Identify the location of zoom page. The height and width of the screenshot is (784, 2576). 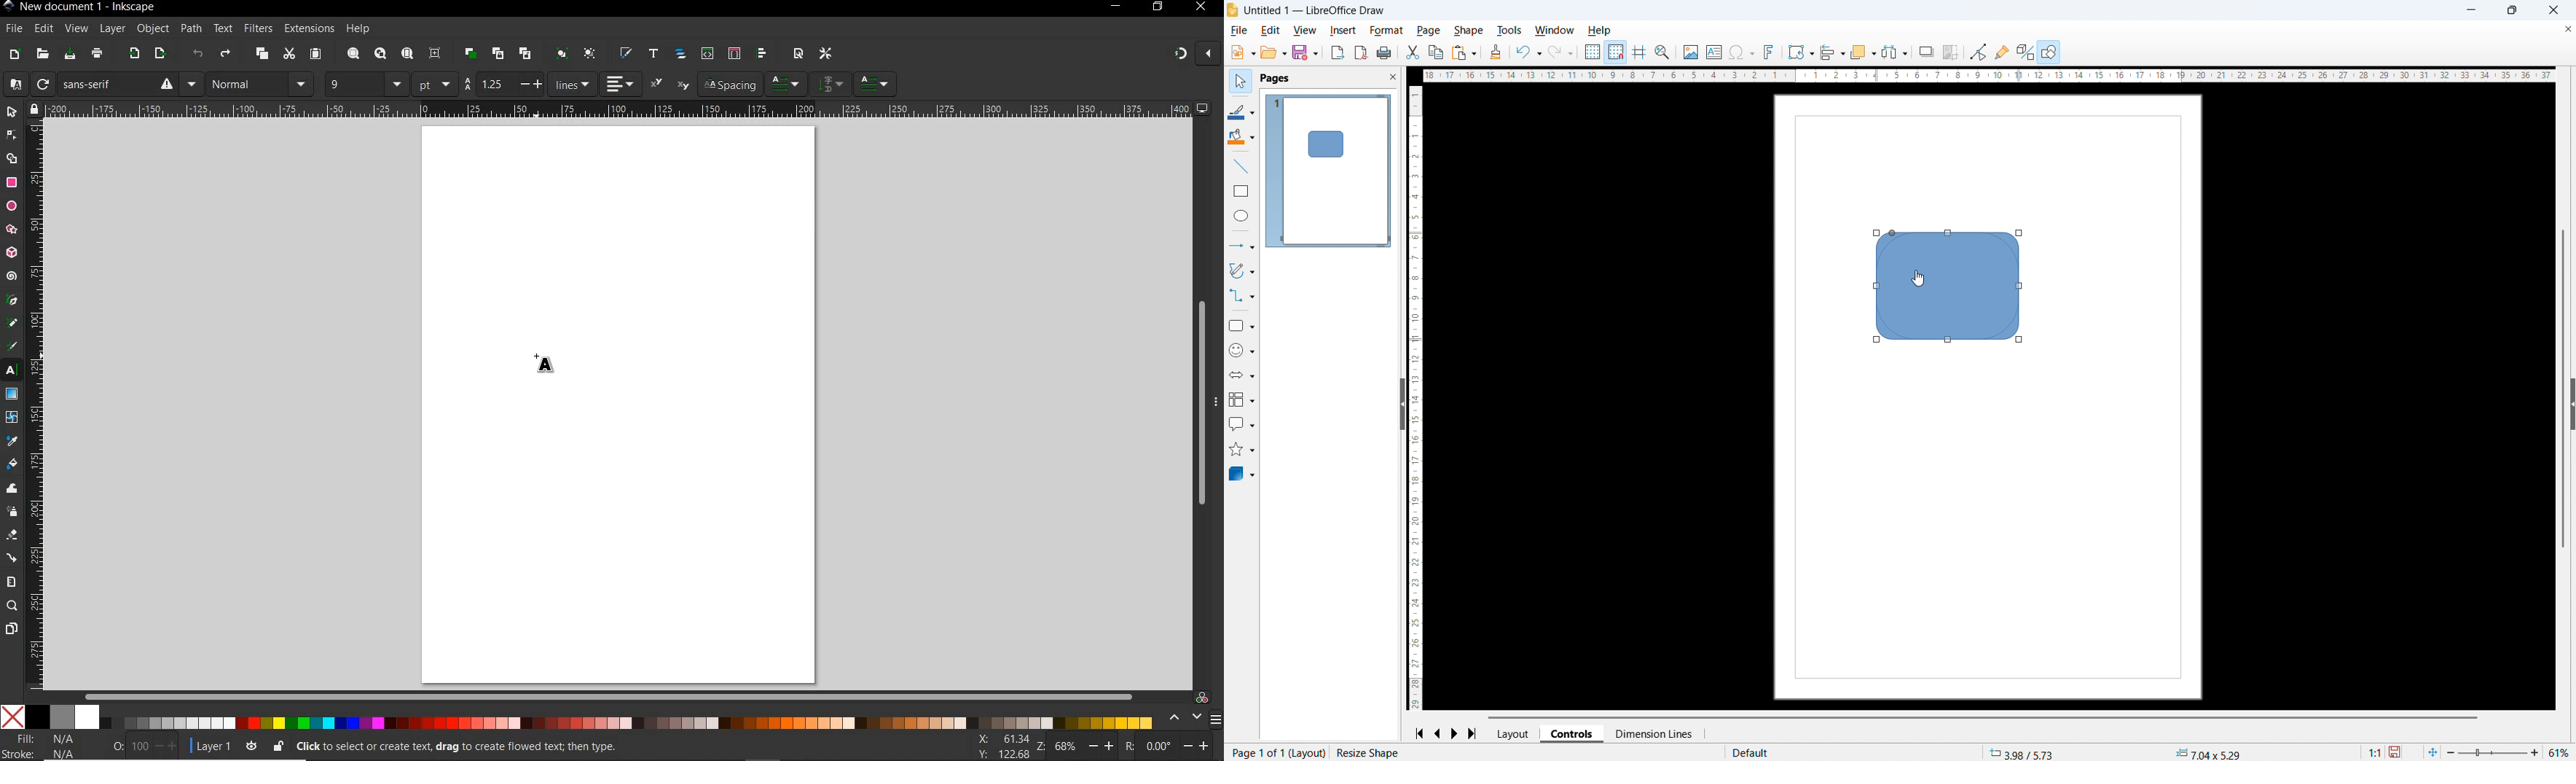
(408, 55).